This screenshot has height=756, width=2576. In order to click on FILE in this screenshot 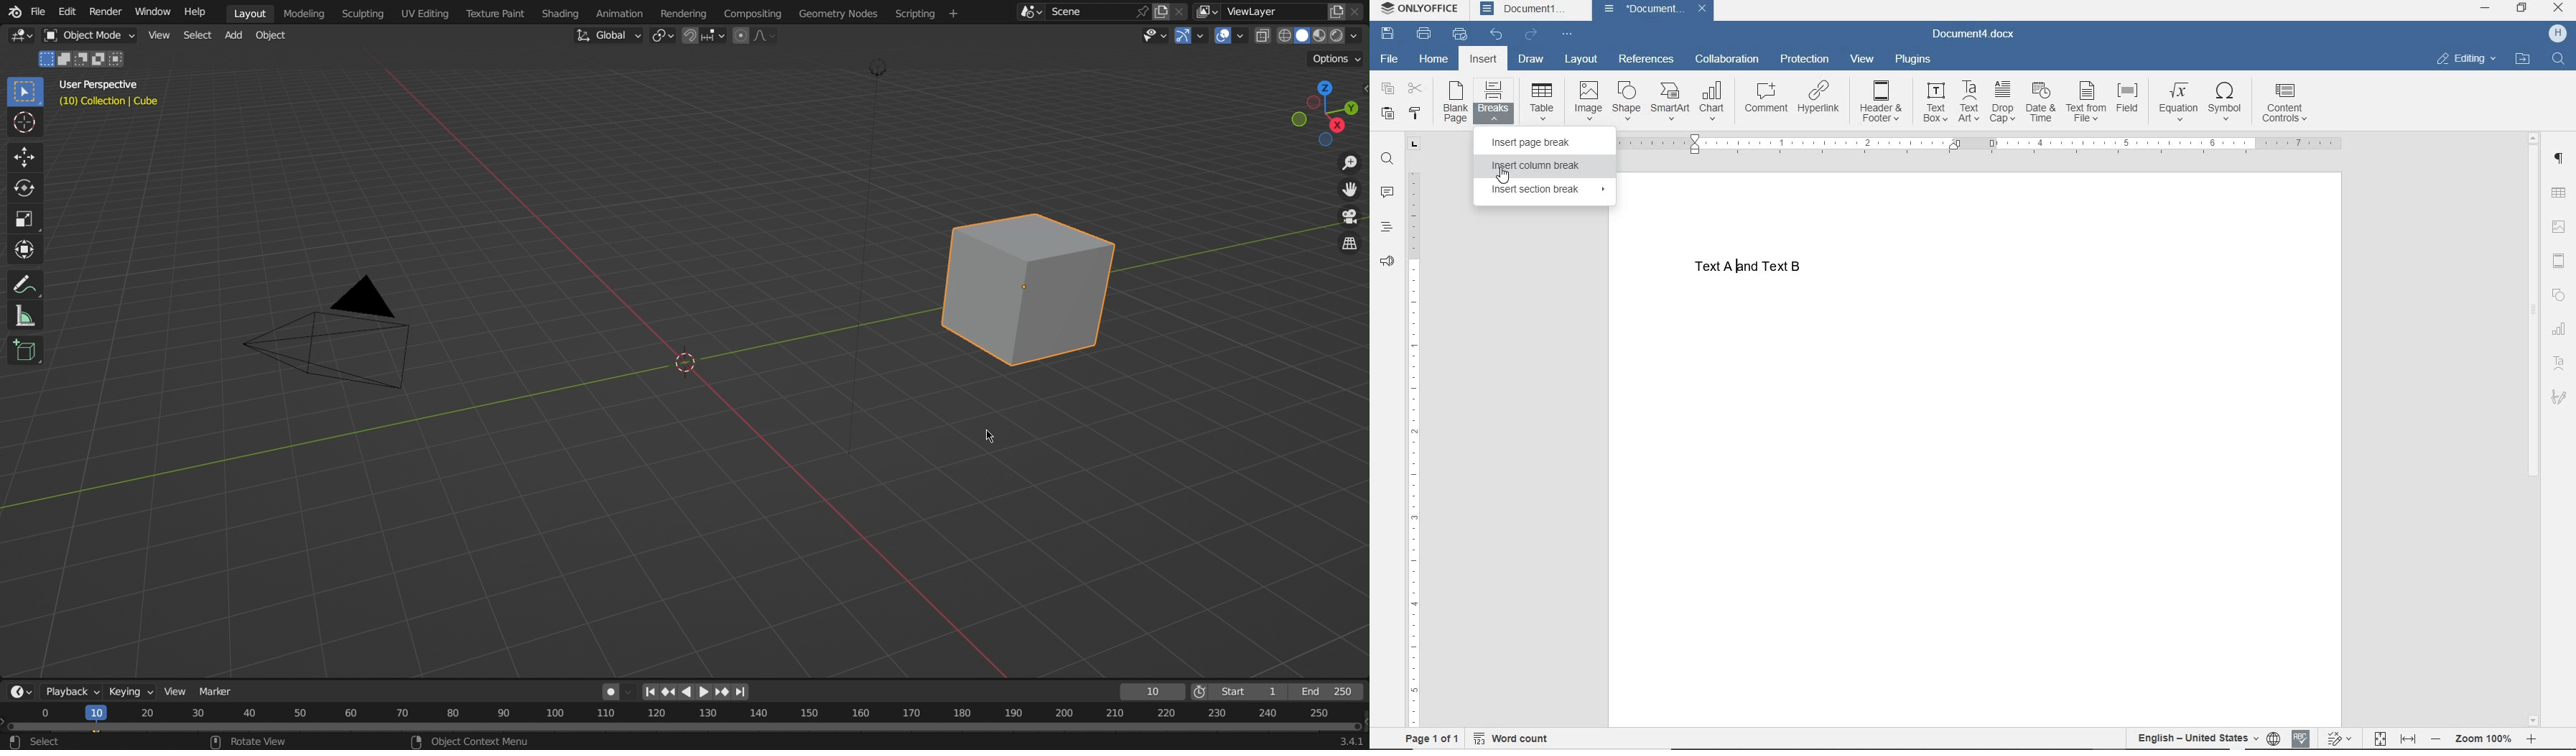, I will do `click(1394, 60)`.